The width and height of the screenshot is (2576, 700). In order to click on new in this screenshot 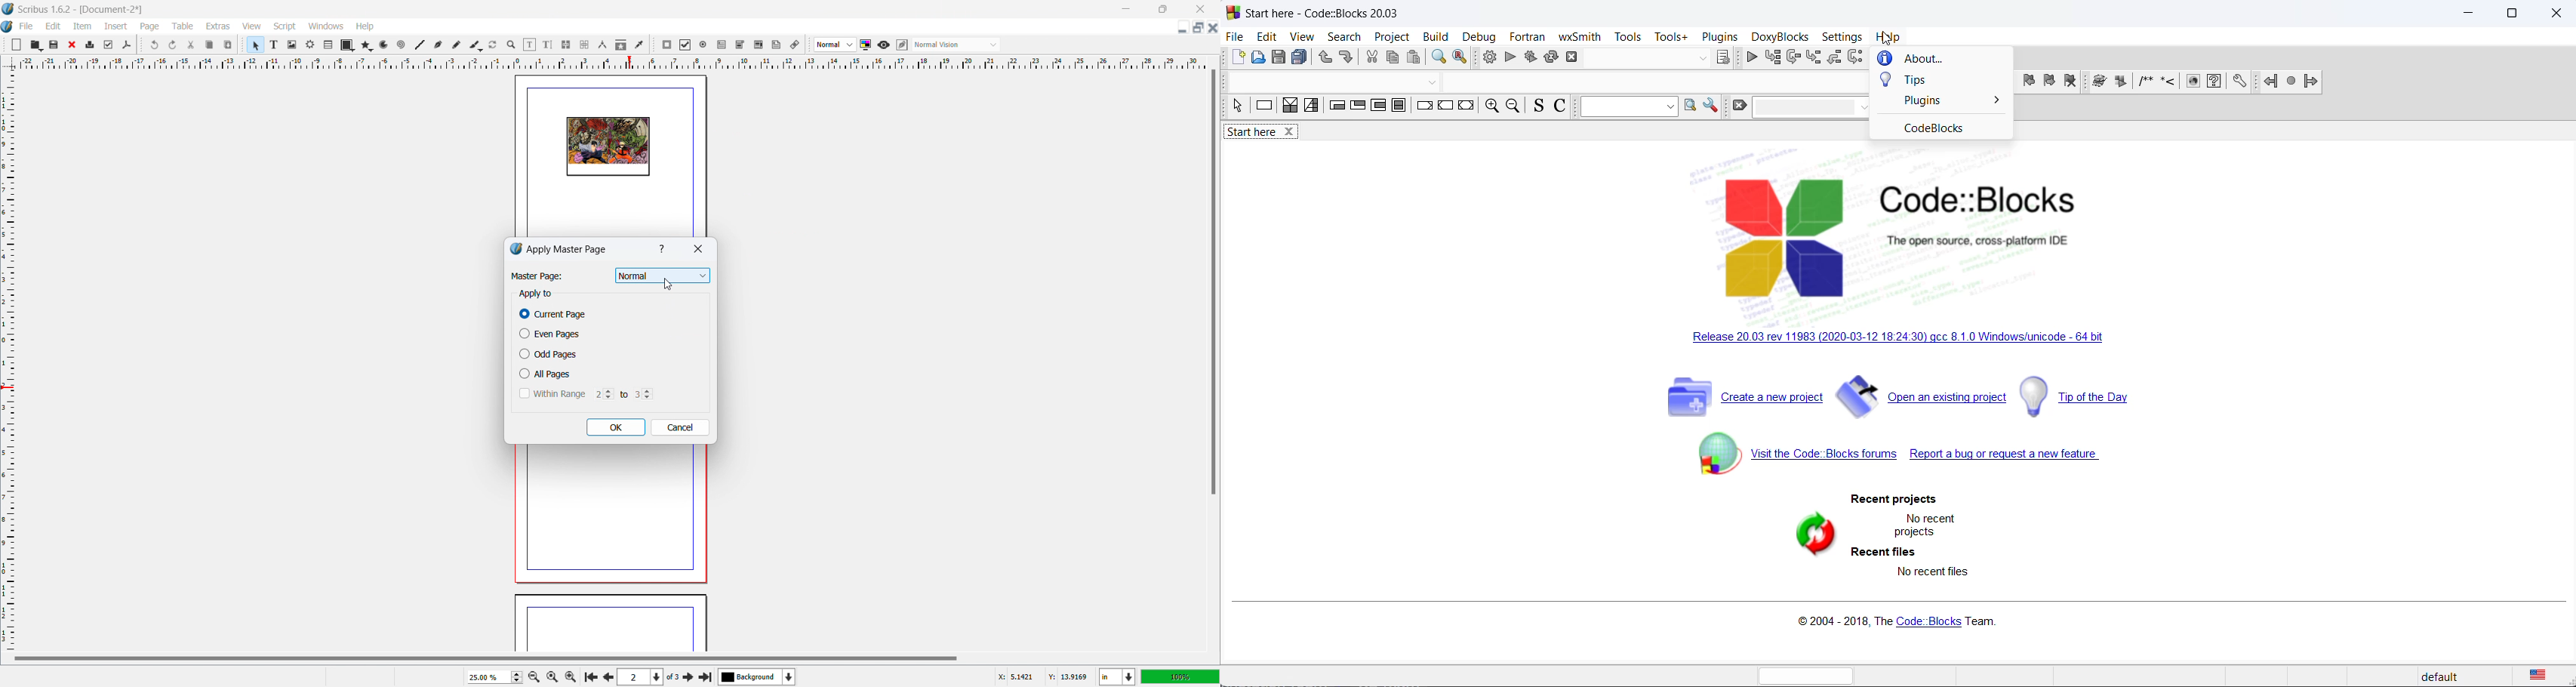, I will do `click(17, 45)`.